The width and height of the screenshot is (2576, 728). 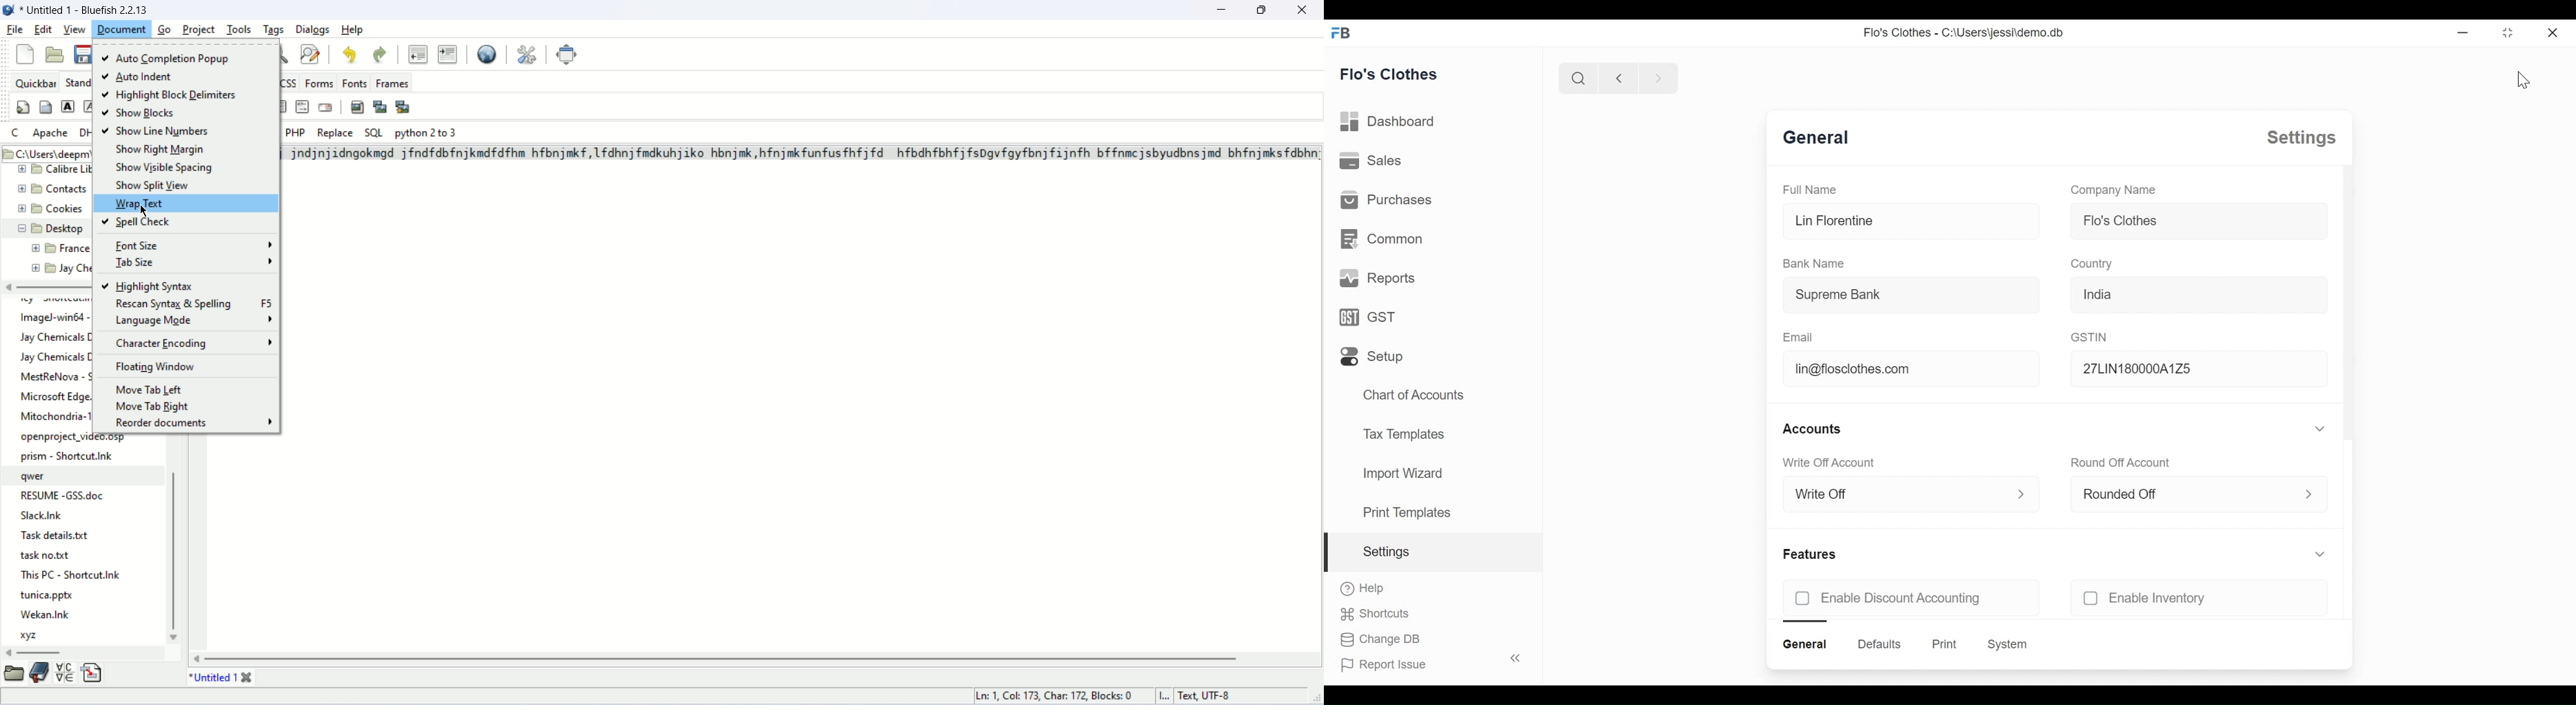 I want to click on FB, so click(x=1342, y=32).